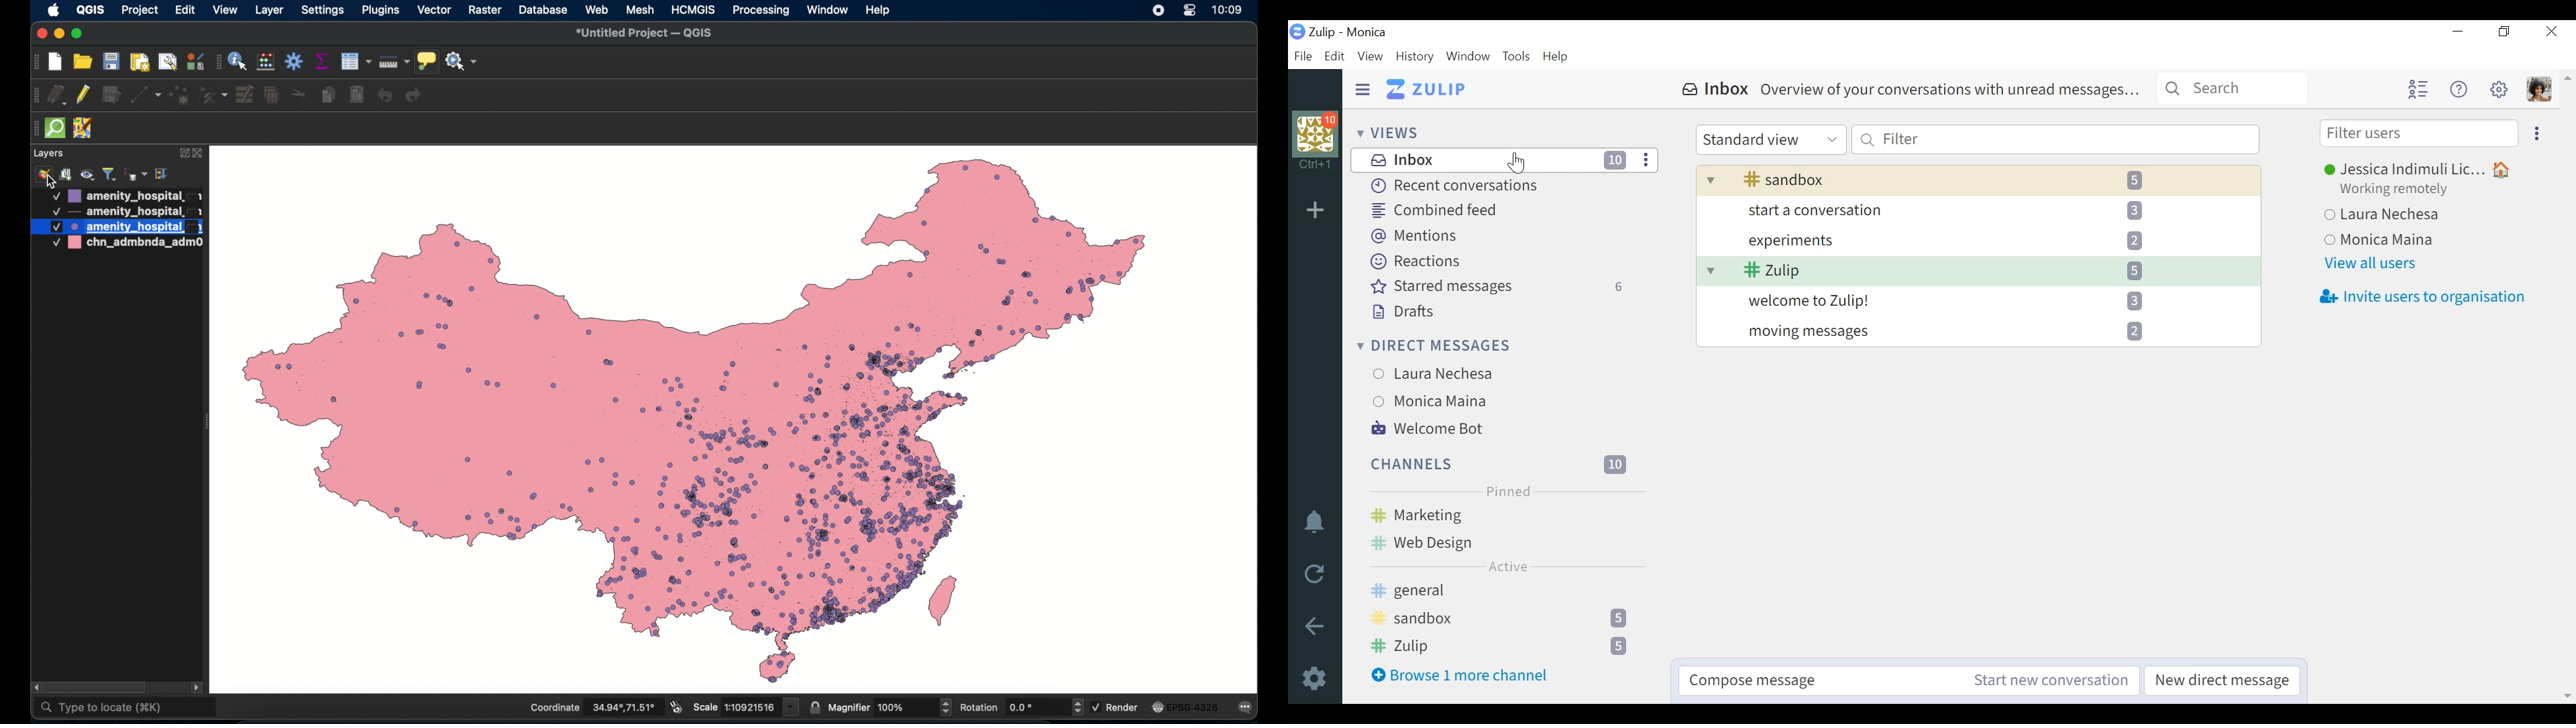 The height and width of the screenshot is (728, 2576). I want to click on manage map theme, so click(89, 174).